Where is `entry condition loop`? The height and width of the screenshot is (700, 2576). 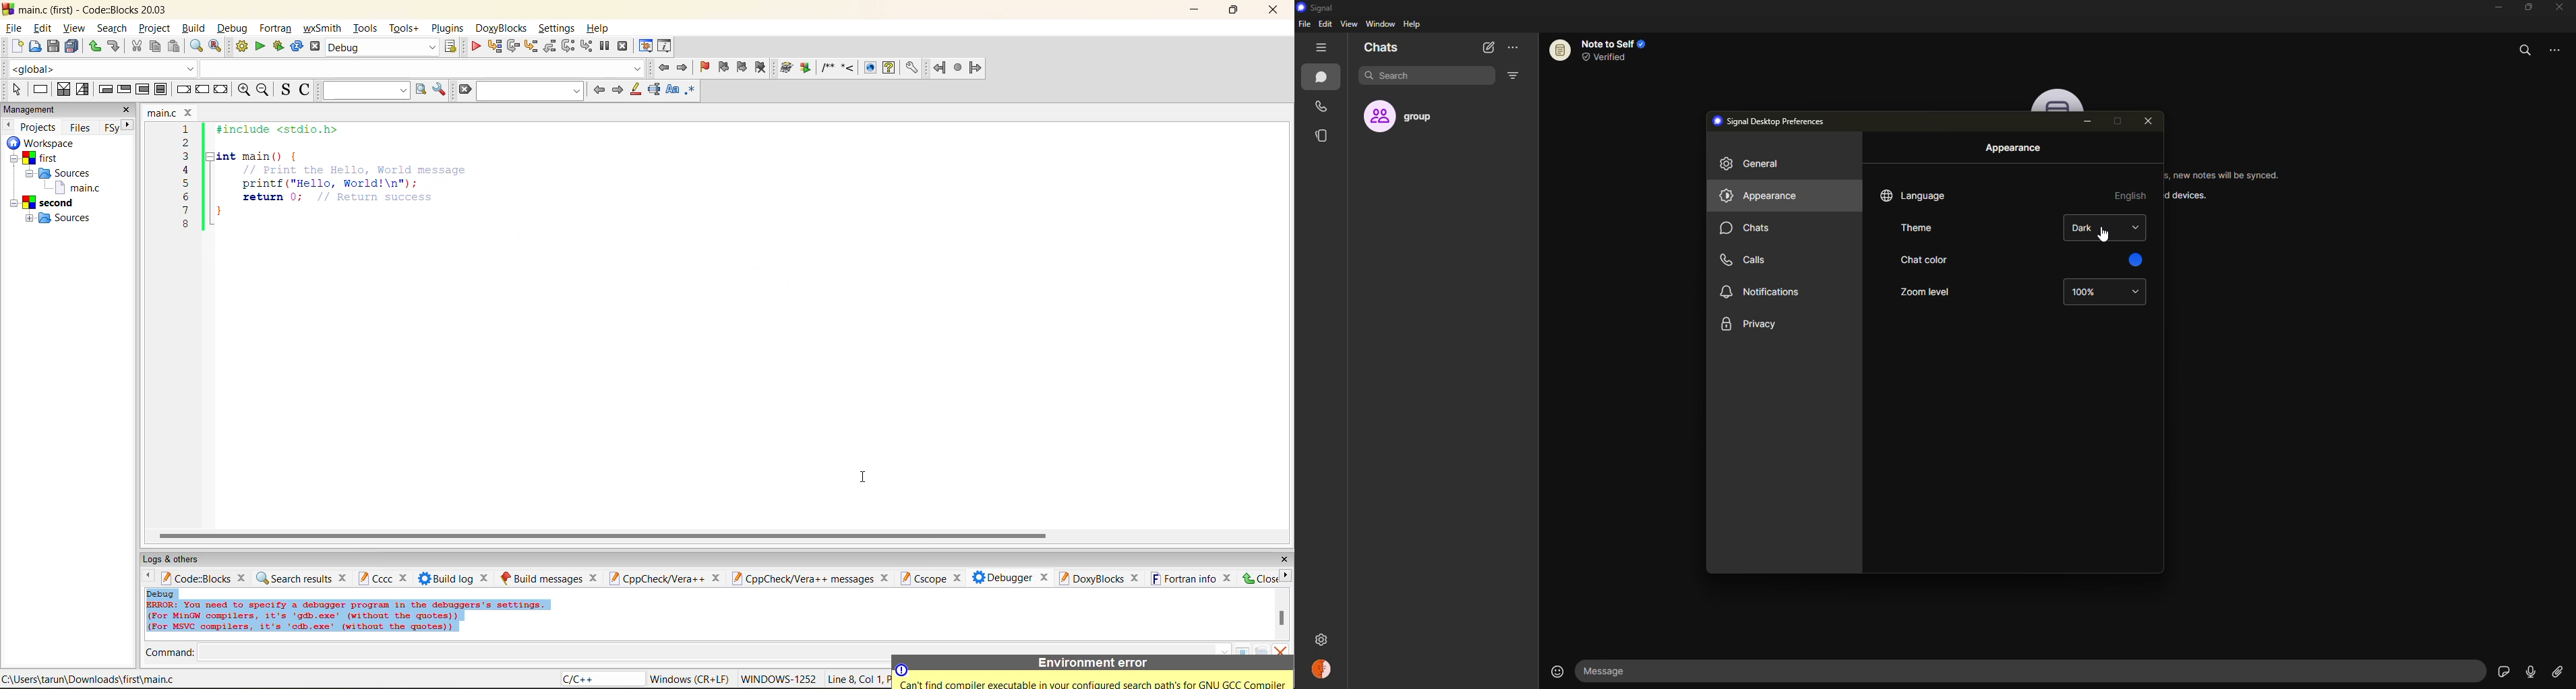
entry condition loop is located at coordinates (105, 89).